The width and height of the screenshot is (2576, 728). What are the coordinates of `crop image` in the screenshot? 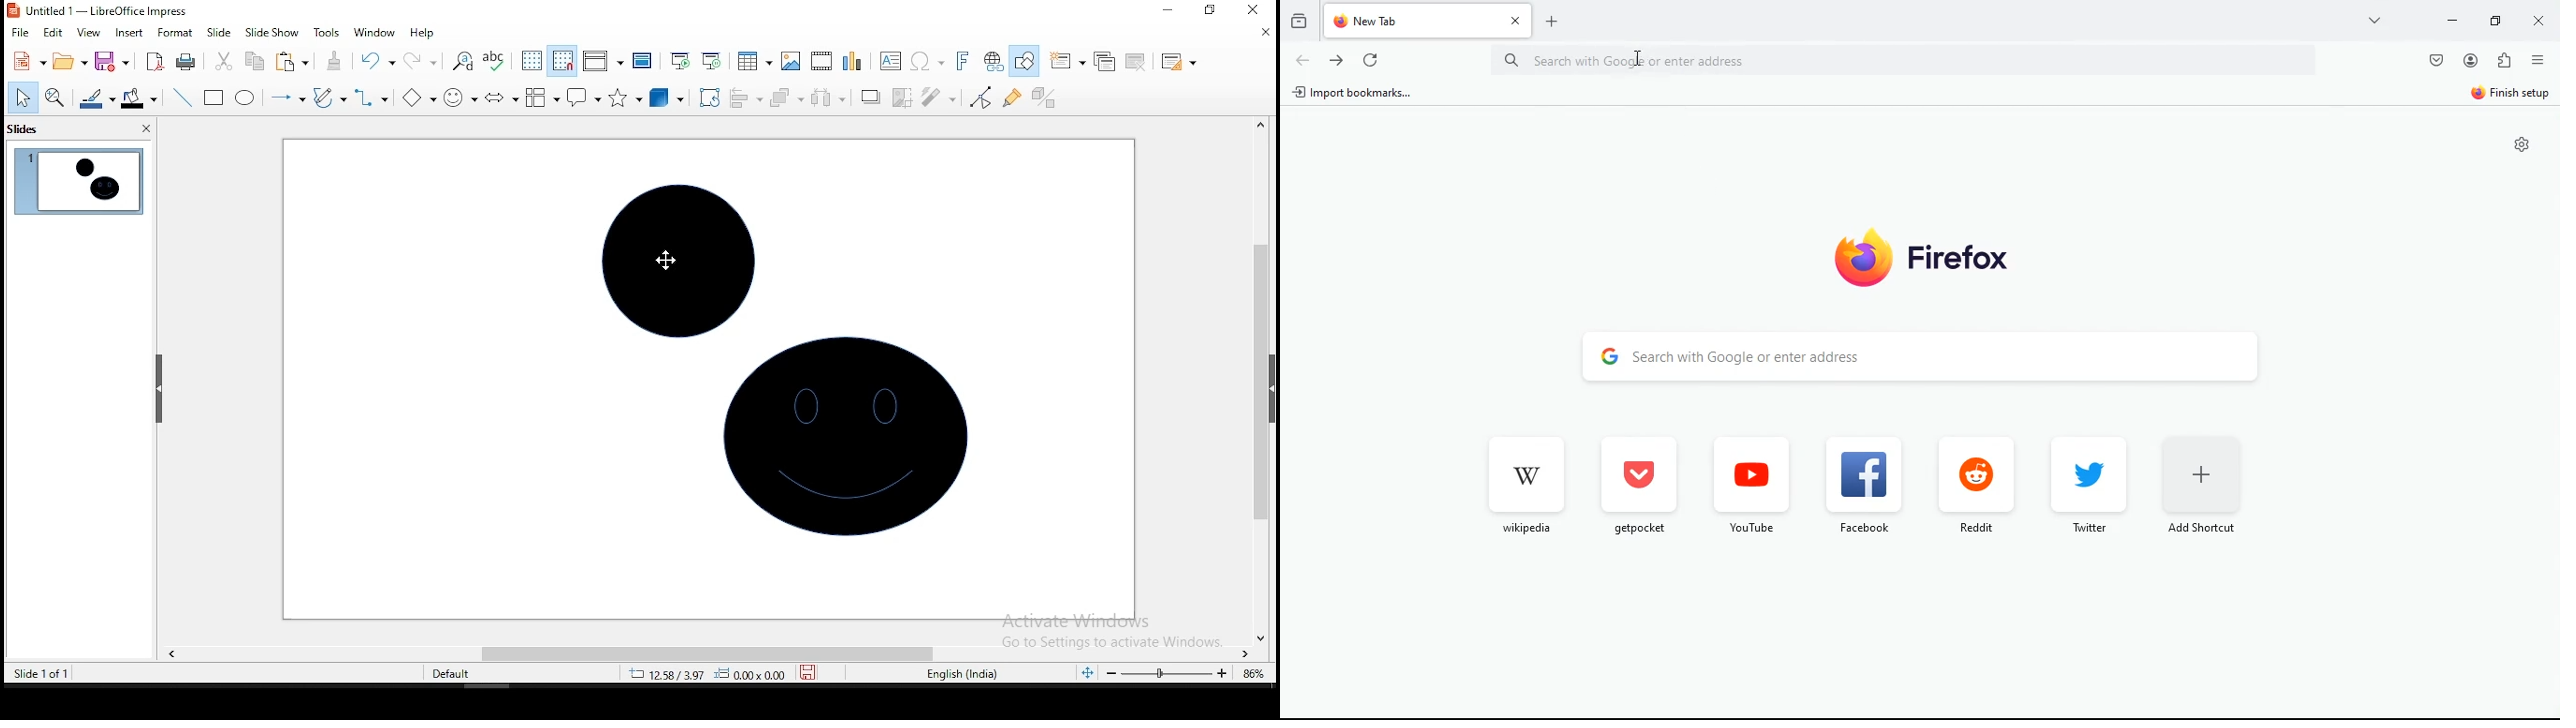 It's located at (902, 97).